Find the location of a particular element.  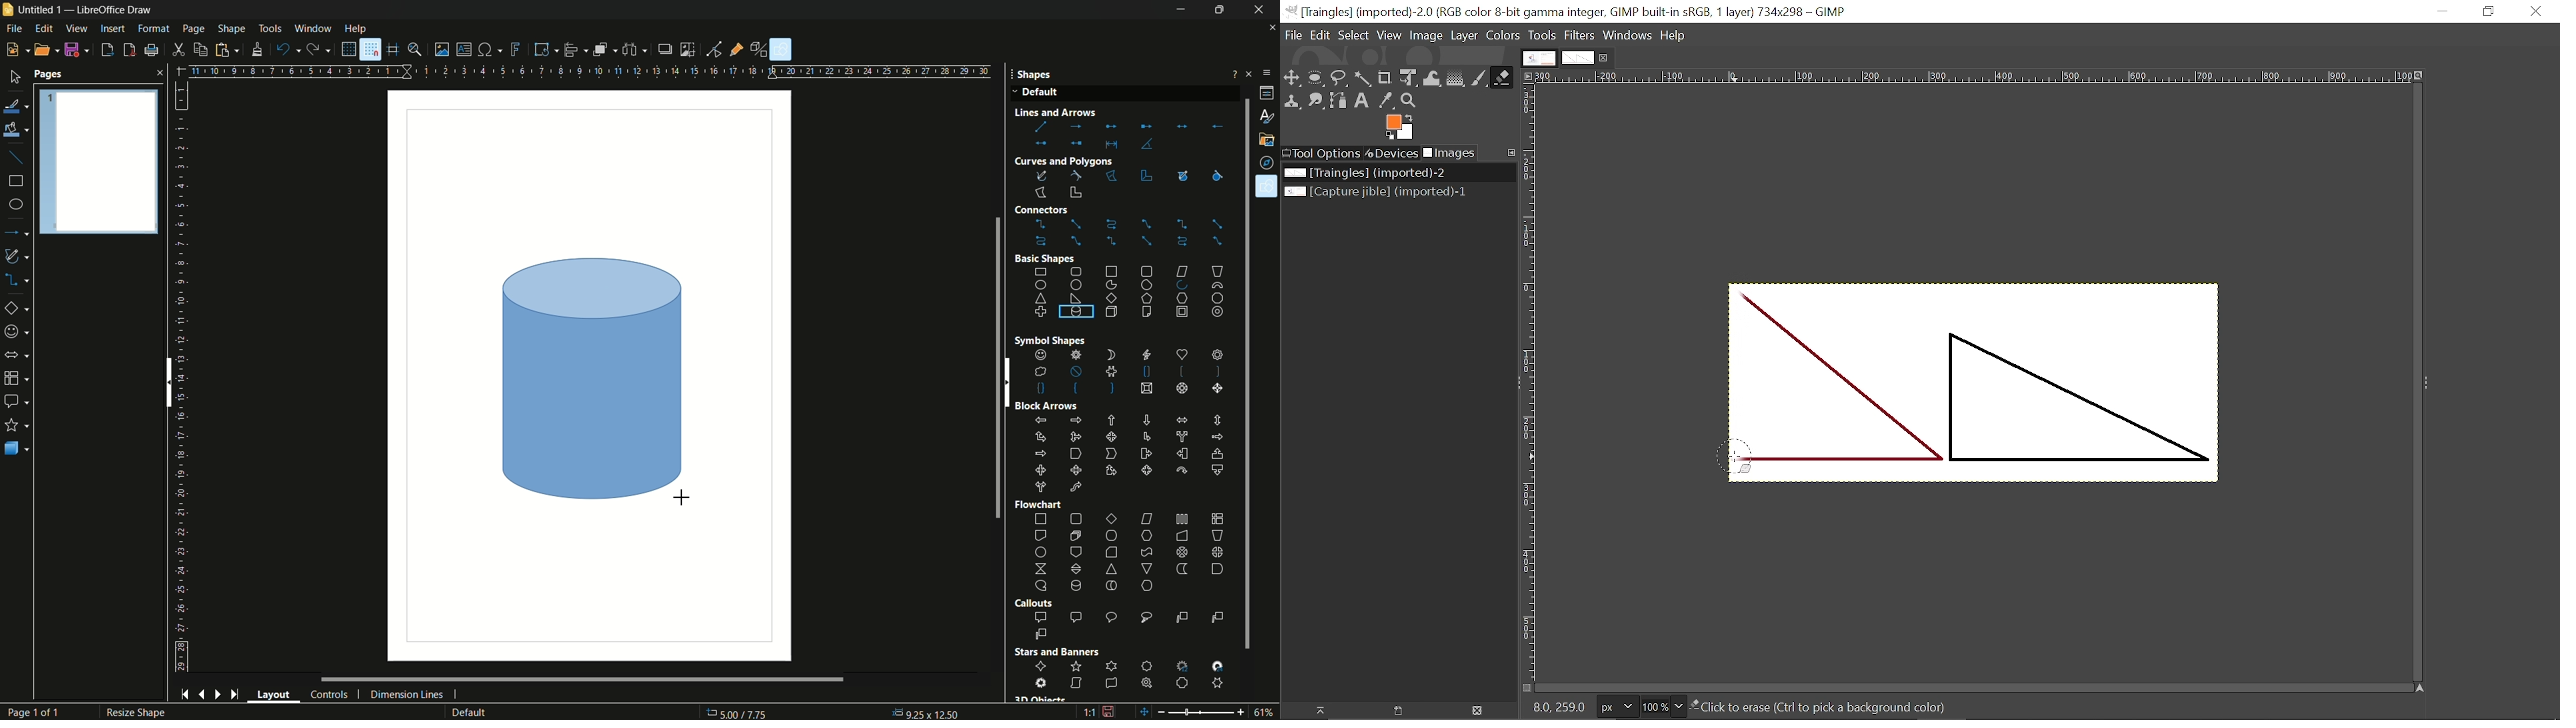

snap to grid is located at coordinates (370, 49).